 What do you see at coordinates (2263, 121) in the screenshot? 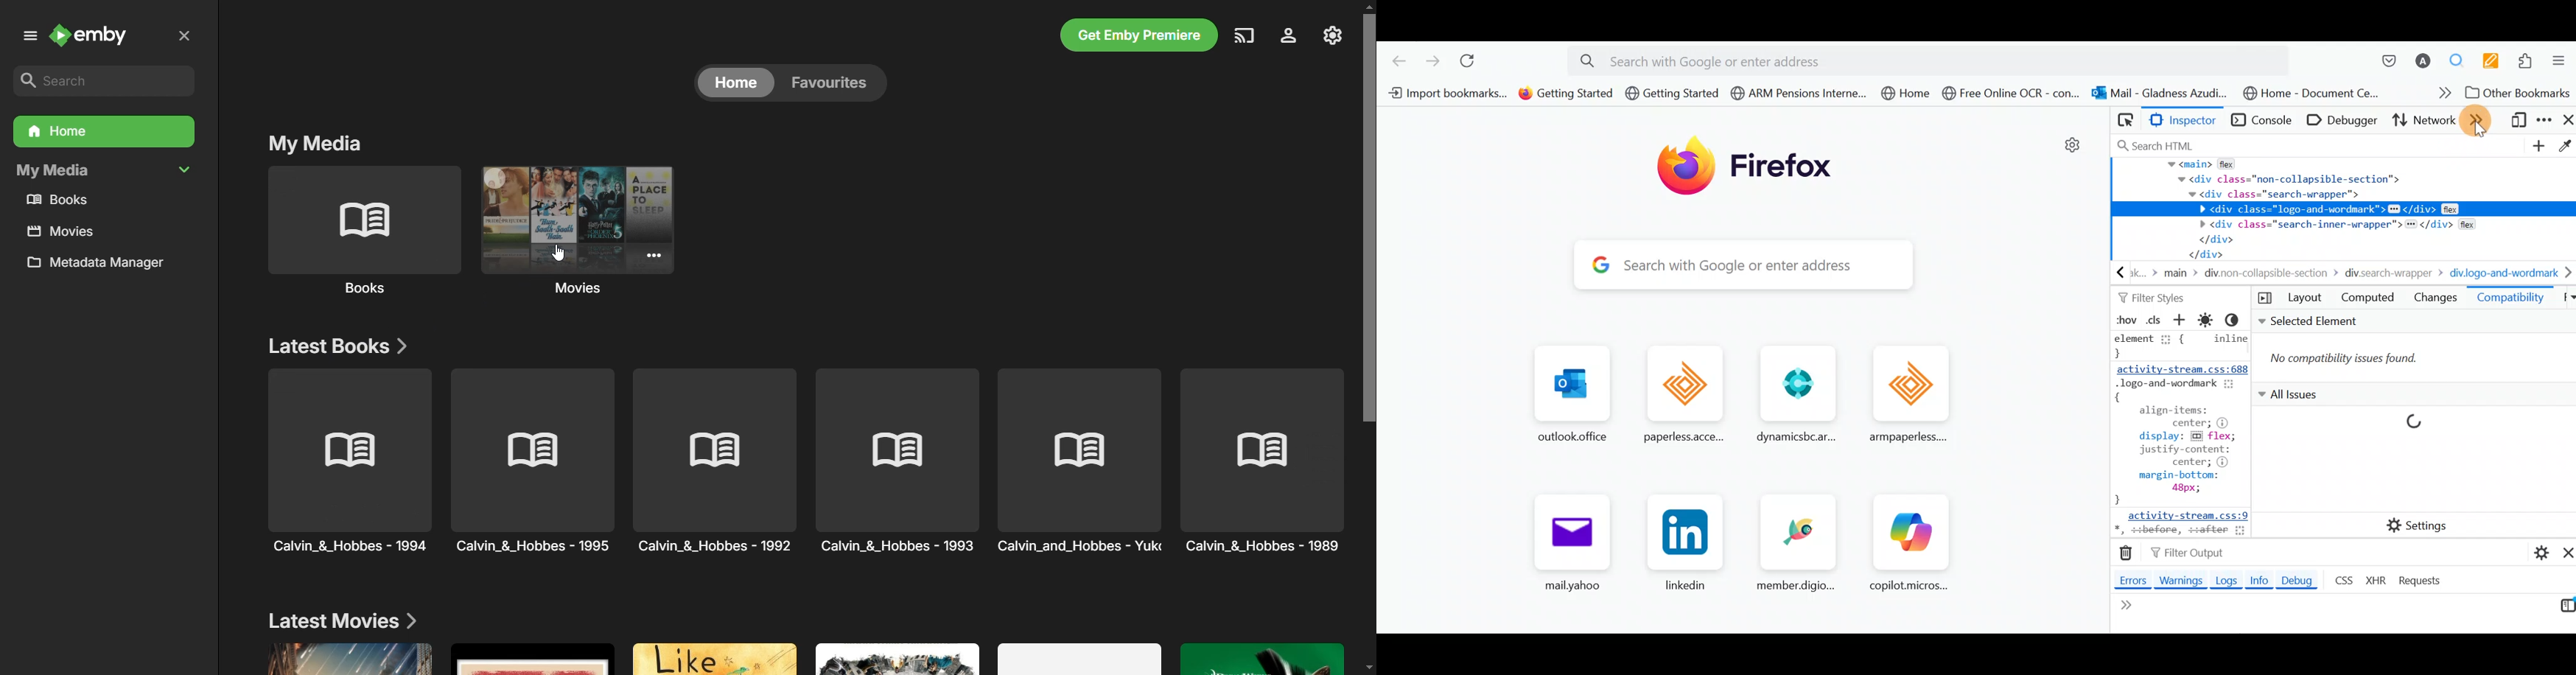
I see `Console` at bounding box center [2263, 121].